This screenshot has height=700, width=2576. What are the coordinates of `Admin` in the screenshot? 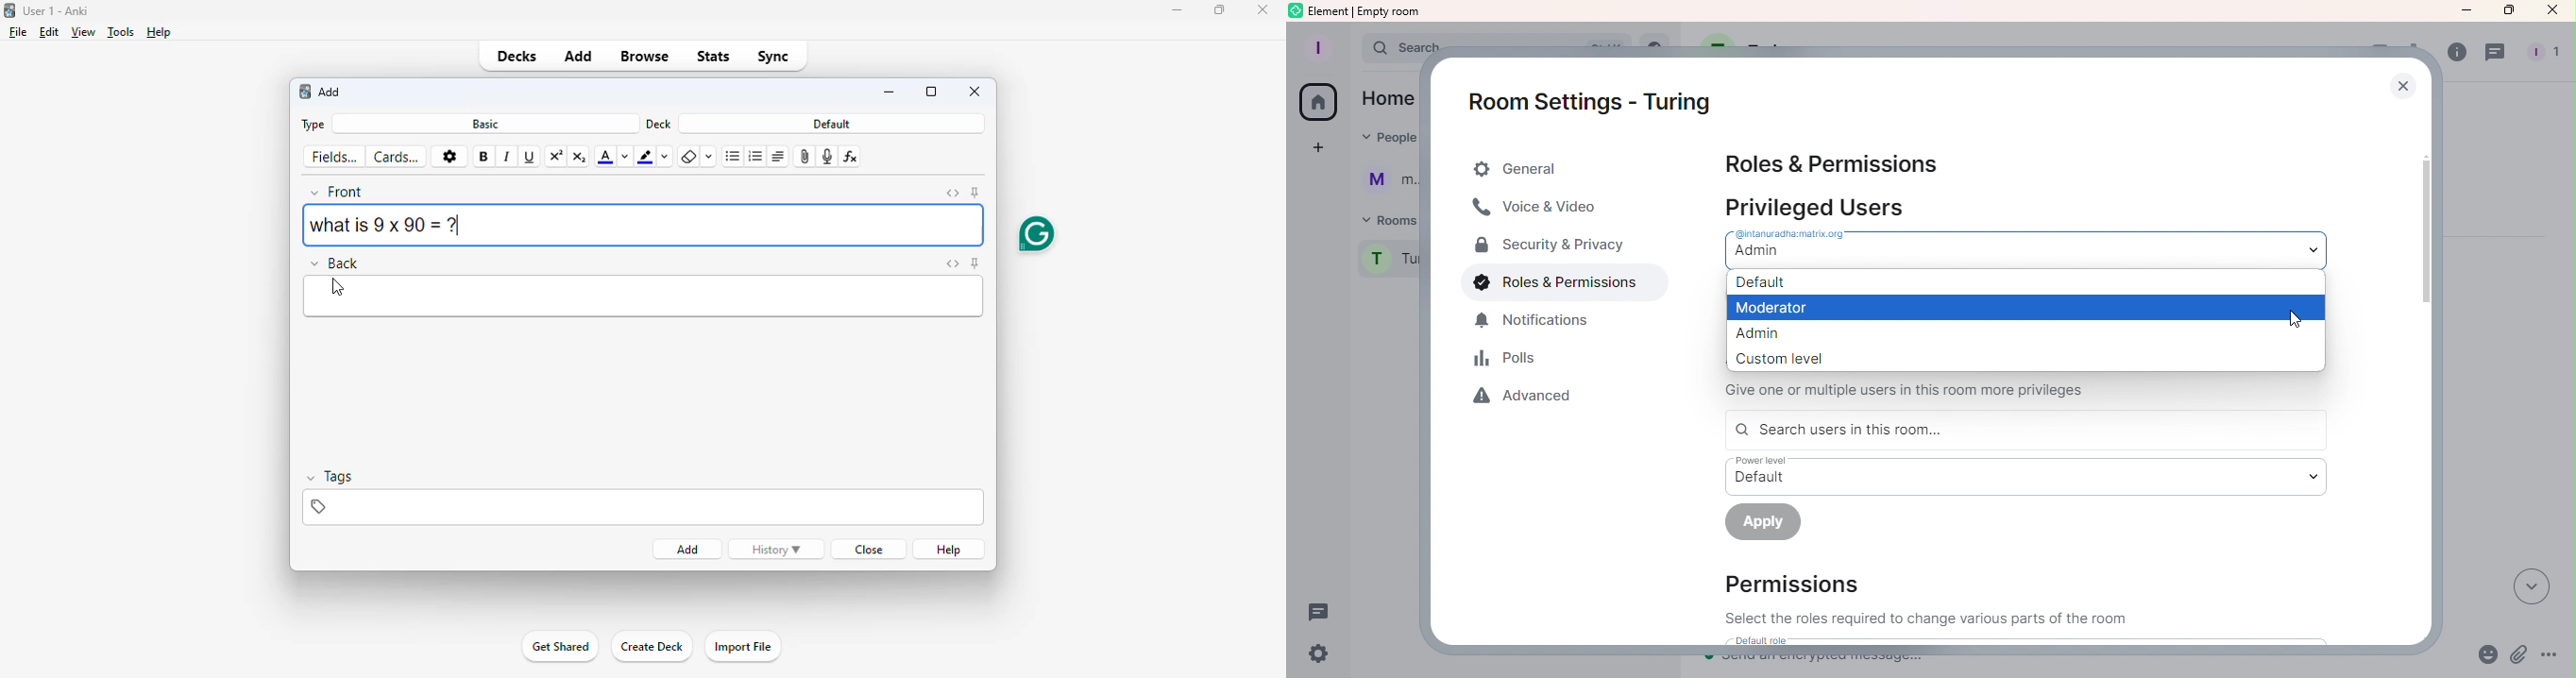 It's located at (2029, 246).